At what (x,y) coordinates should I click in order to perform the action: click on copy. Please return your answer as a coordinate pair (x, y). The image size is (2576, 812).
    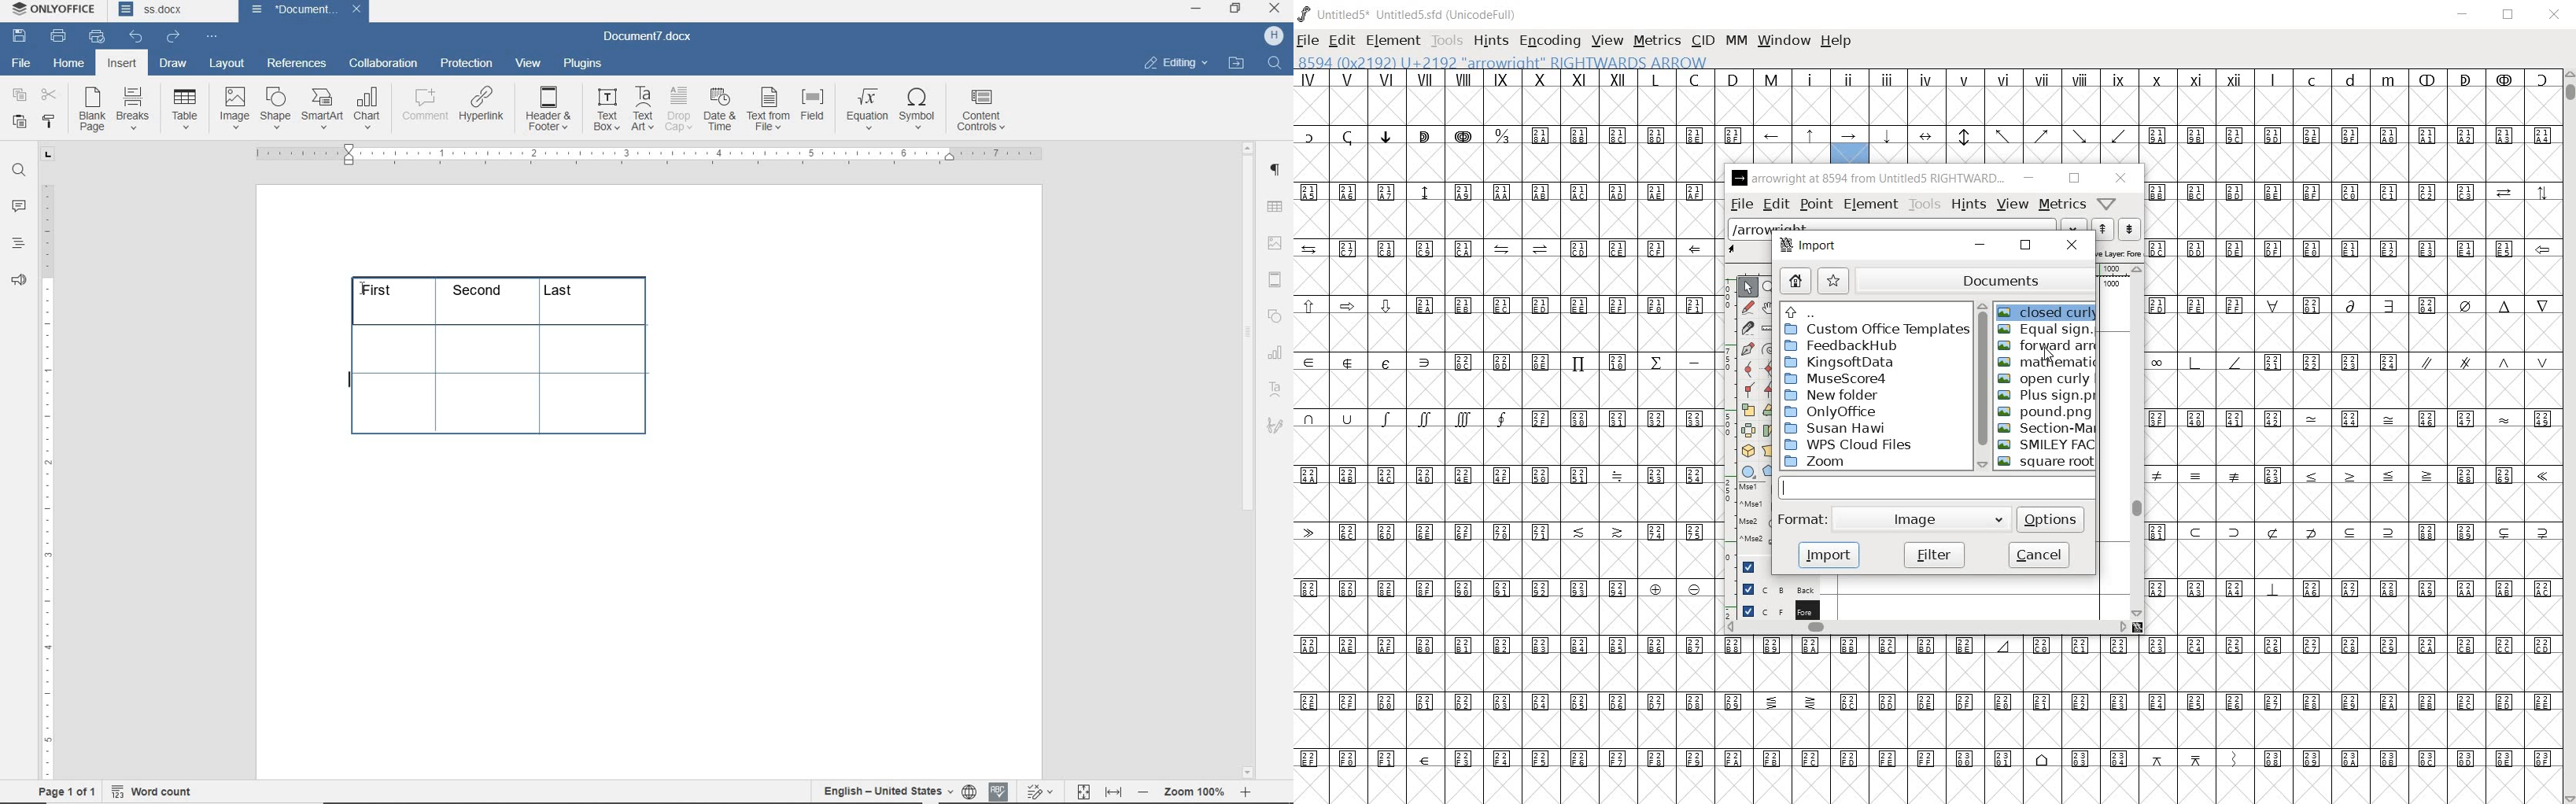
    Looking at the image, I should click on (18, 96).